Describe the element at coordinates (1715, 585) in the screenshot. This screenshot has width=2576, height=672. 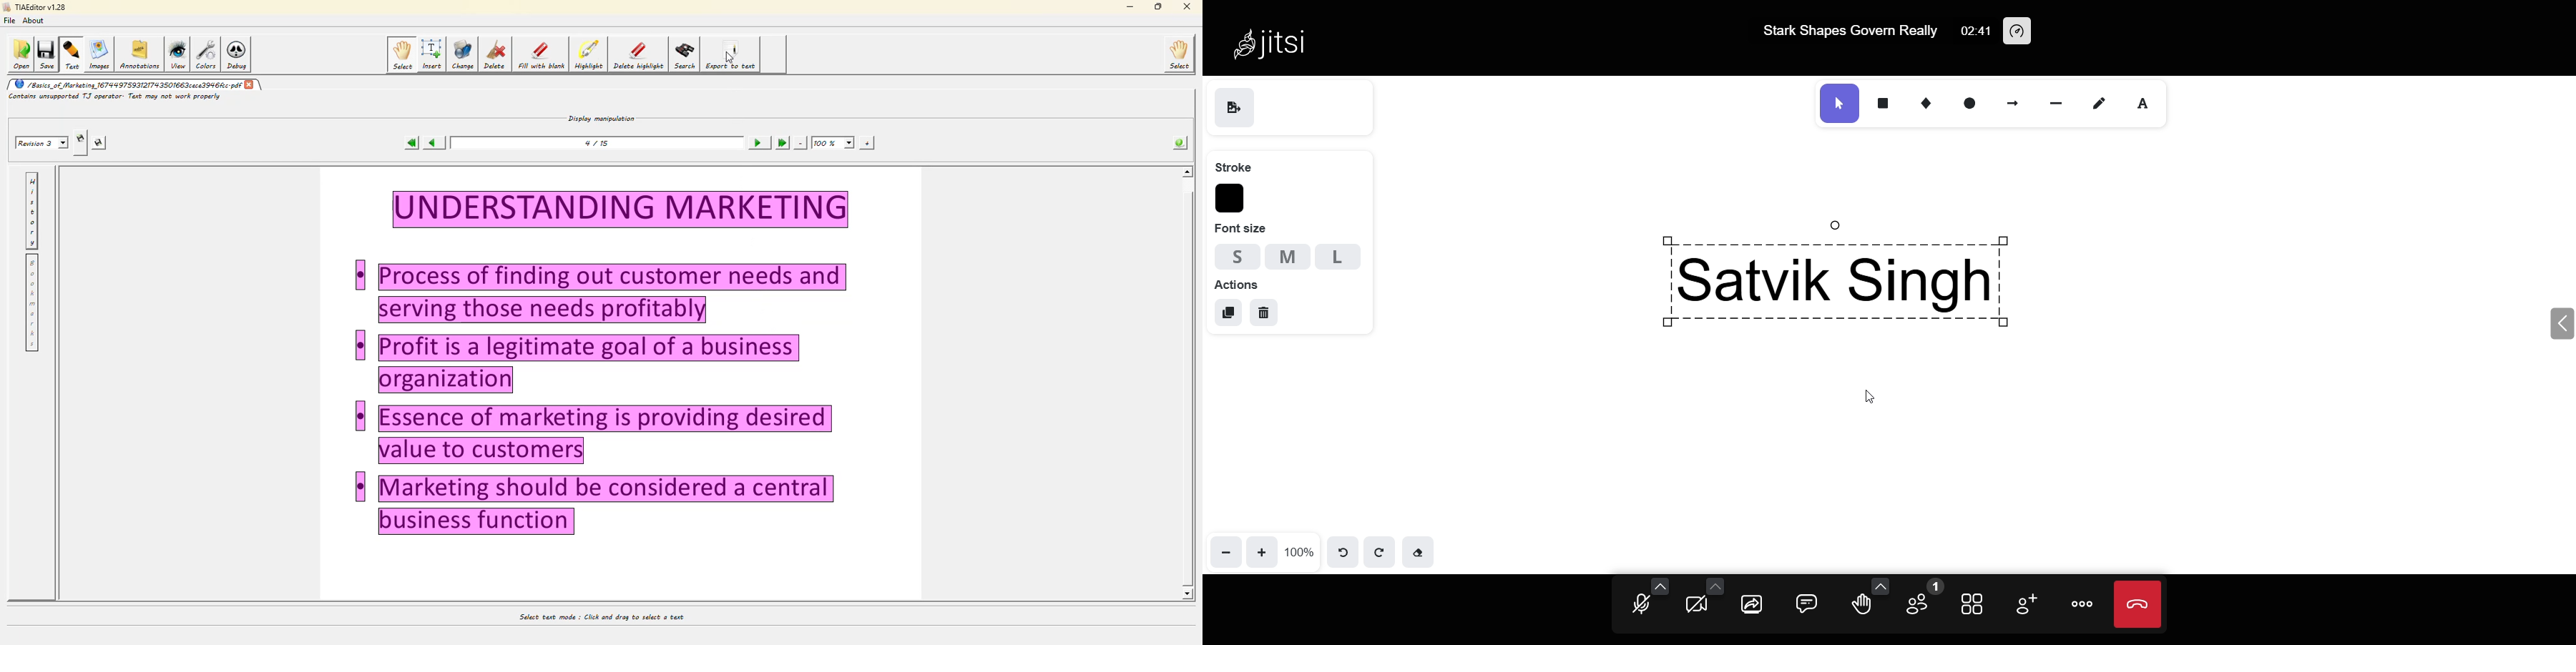
I see `more camera option` at that location.